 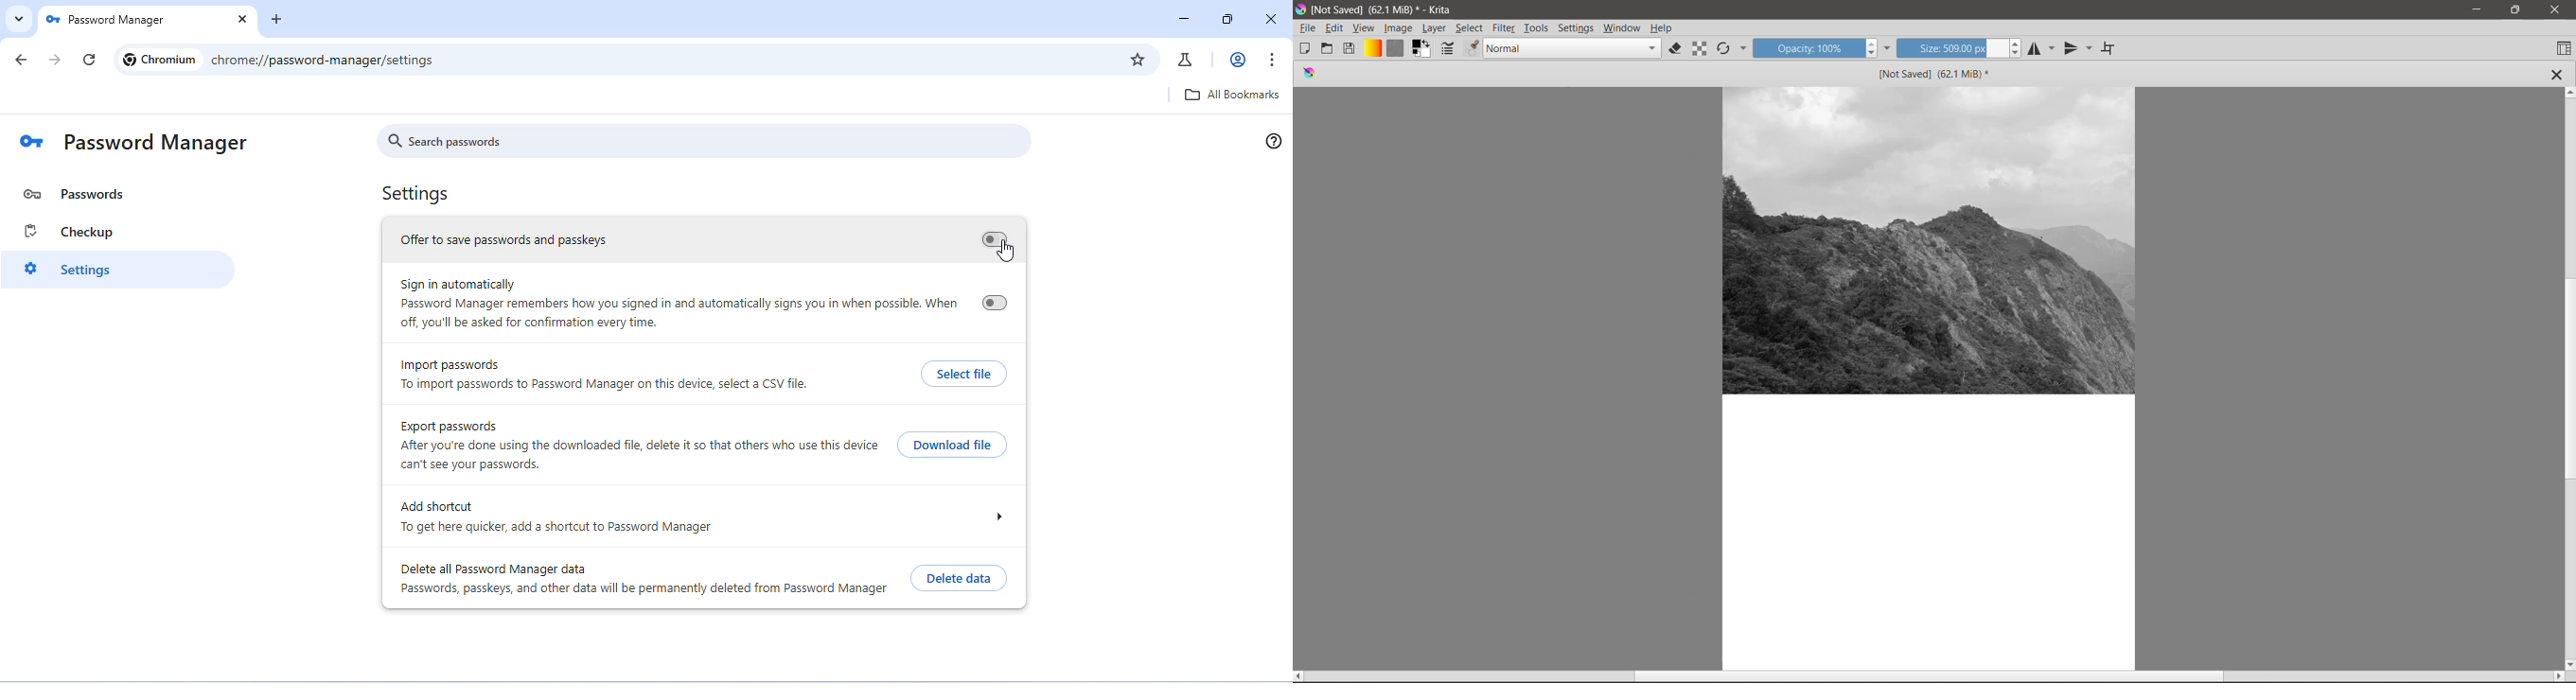 I want to click on export passwords, so click(x=450, y=426).